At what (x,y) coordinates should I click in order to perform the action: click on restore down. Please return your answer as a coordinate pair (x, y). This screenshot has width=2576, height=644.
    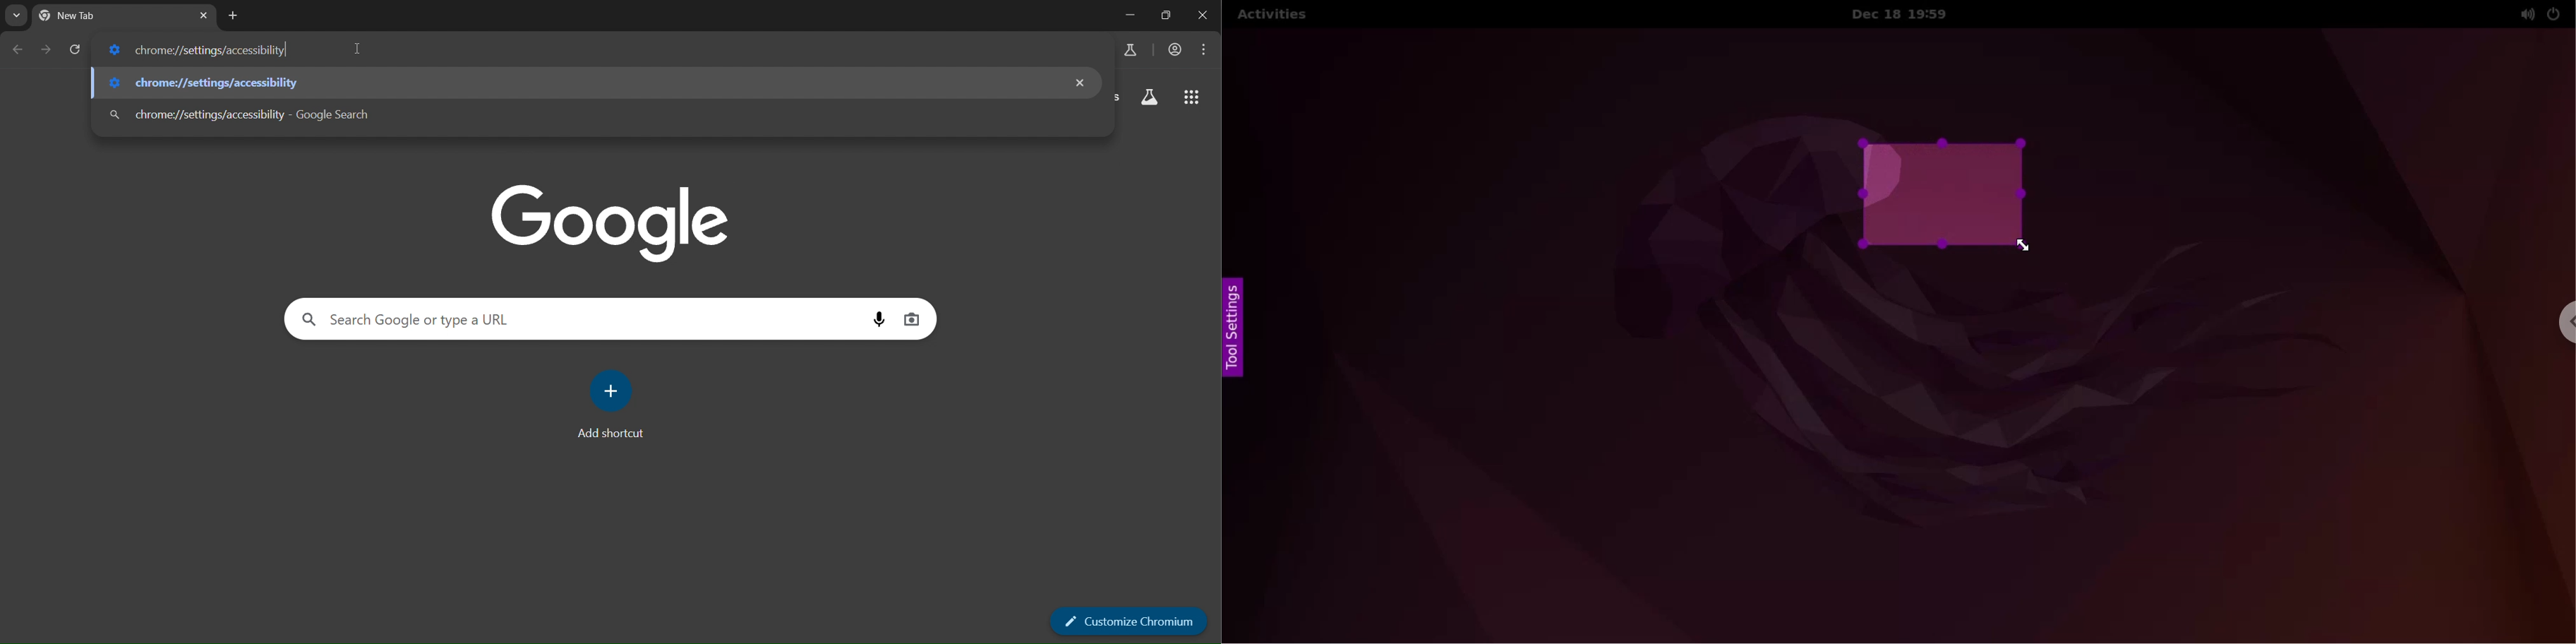
    Looking at the image, I should click on (1165, 15).